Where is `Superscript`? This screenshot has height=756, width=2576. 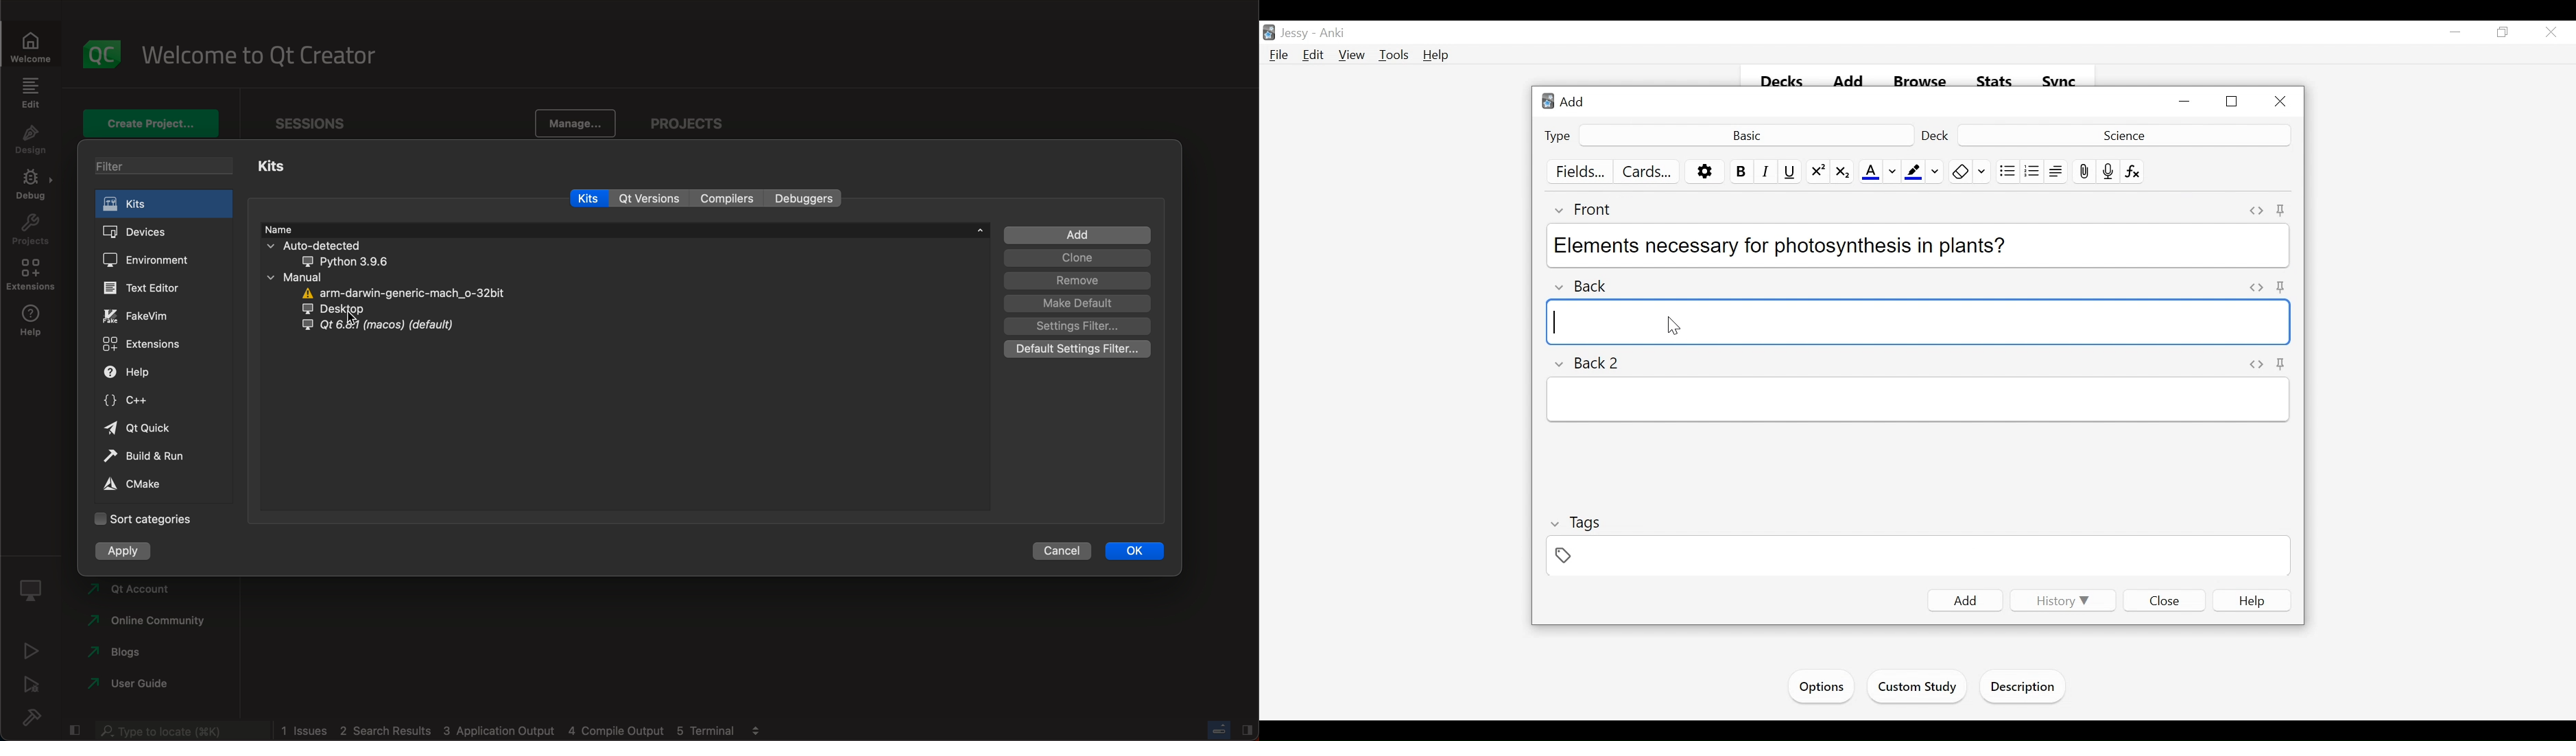
Superscript is located at coordinates (1818, 172).